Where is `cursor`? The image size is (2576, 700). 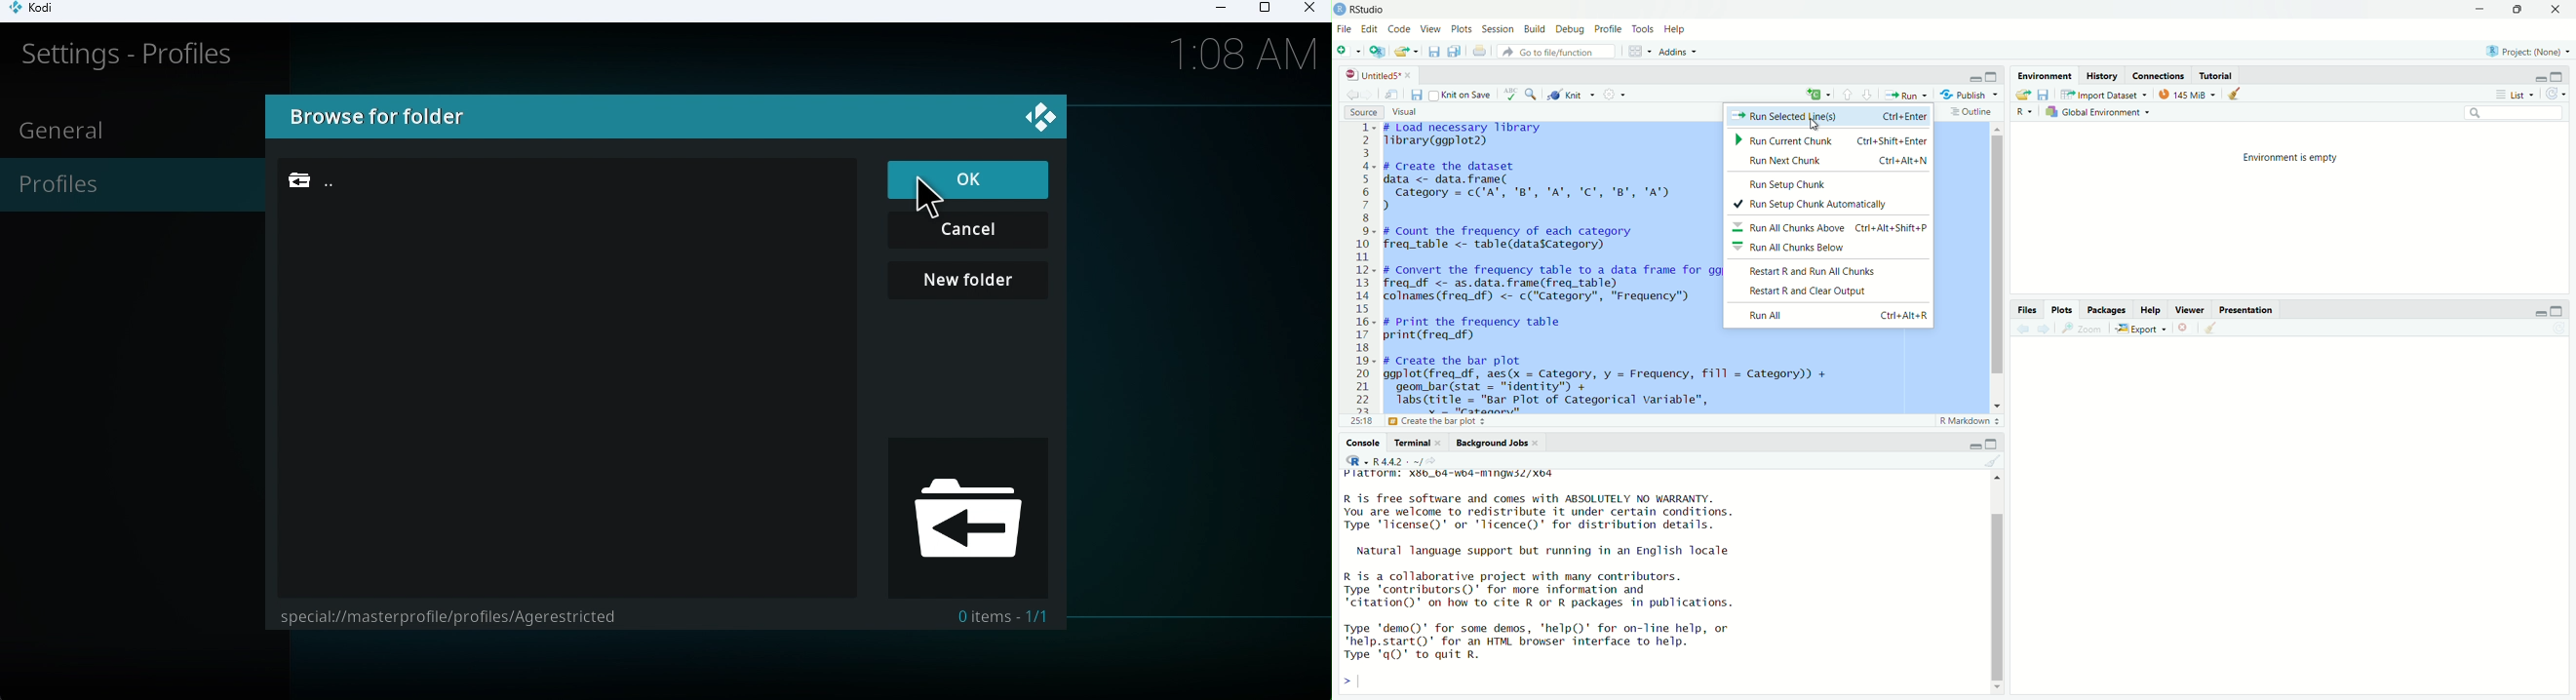
cursor is located at coordinates (924, 193).